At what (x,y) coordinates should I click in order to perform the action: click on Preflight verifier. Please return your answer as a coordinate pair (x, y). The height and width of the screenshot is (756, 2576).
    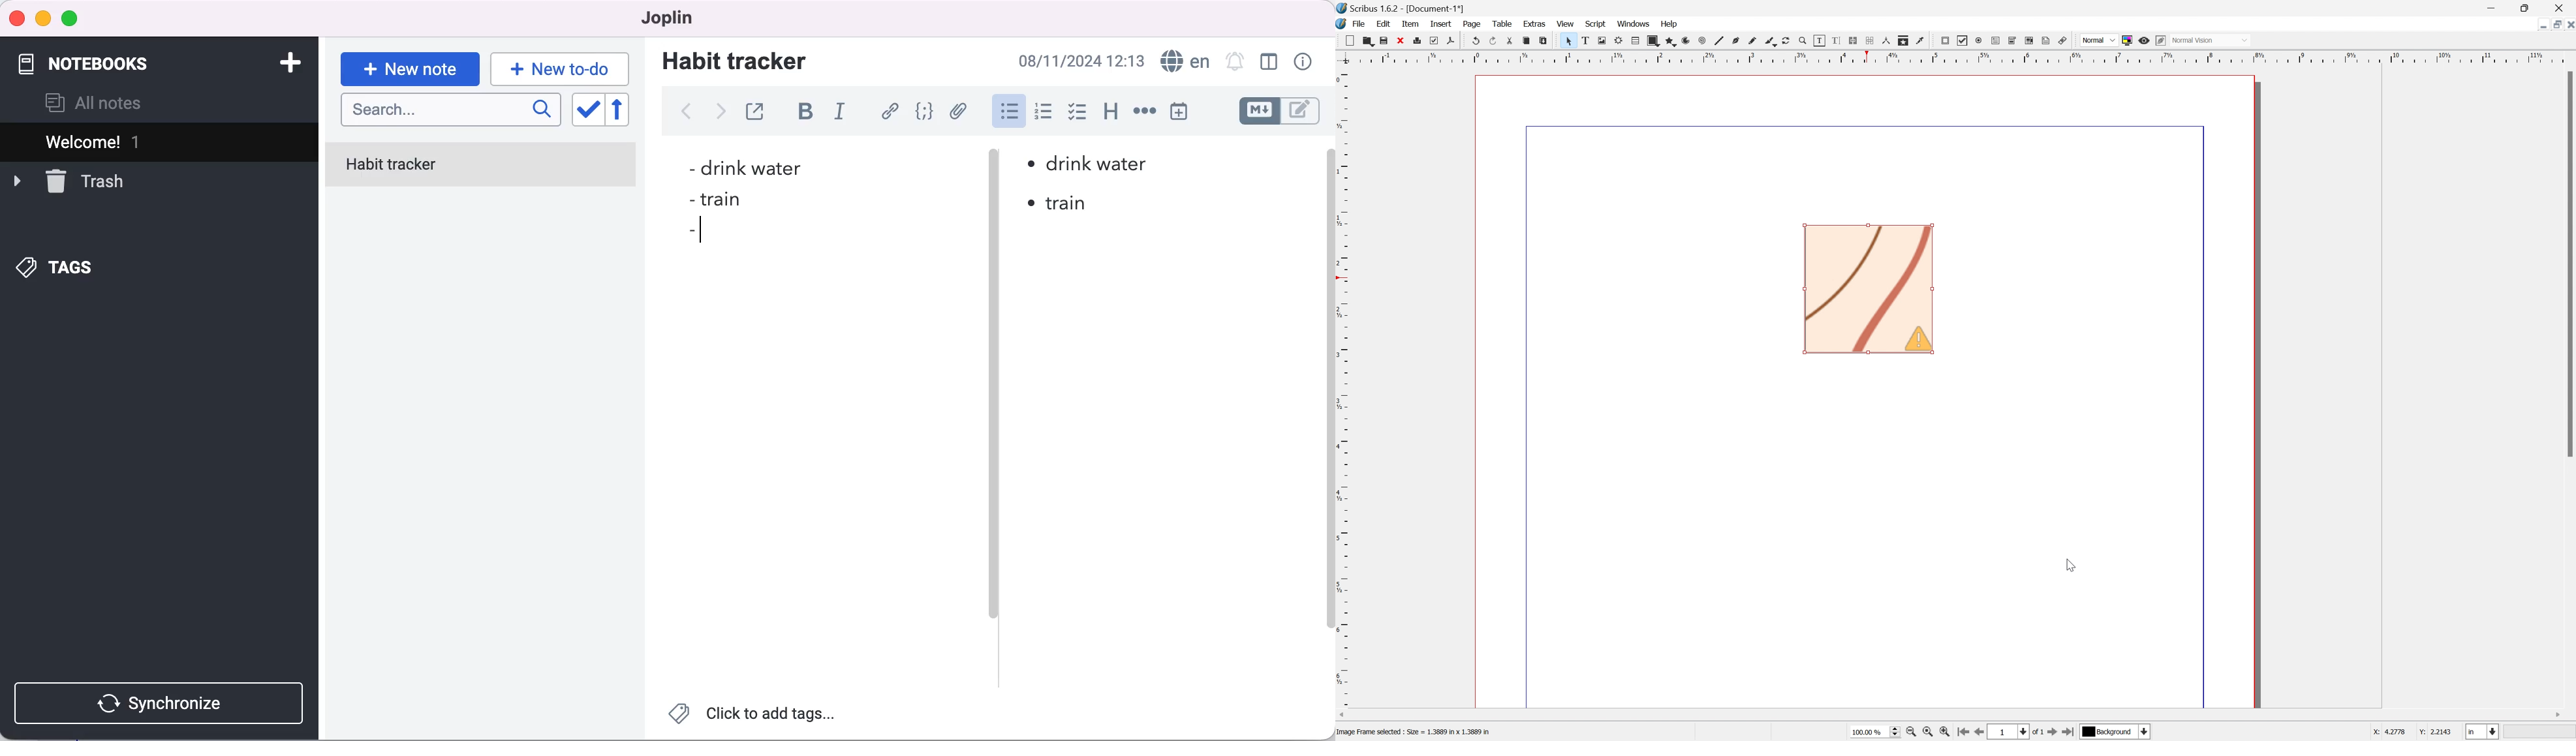
    Looking at the image, I should click on (1435, 40).